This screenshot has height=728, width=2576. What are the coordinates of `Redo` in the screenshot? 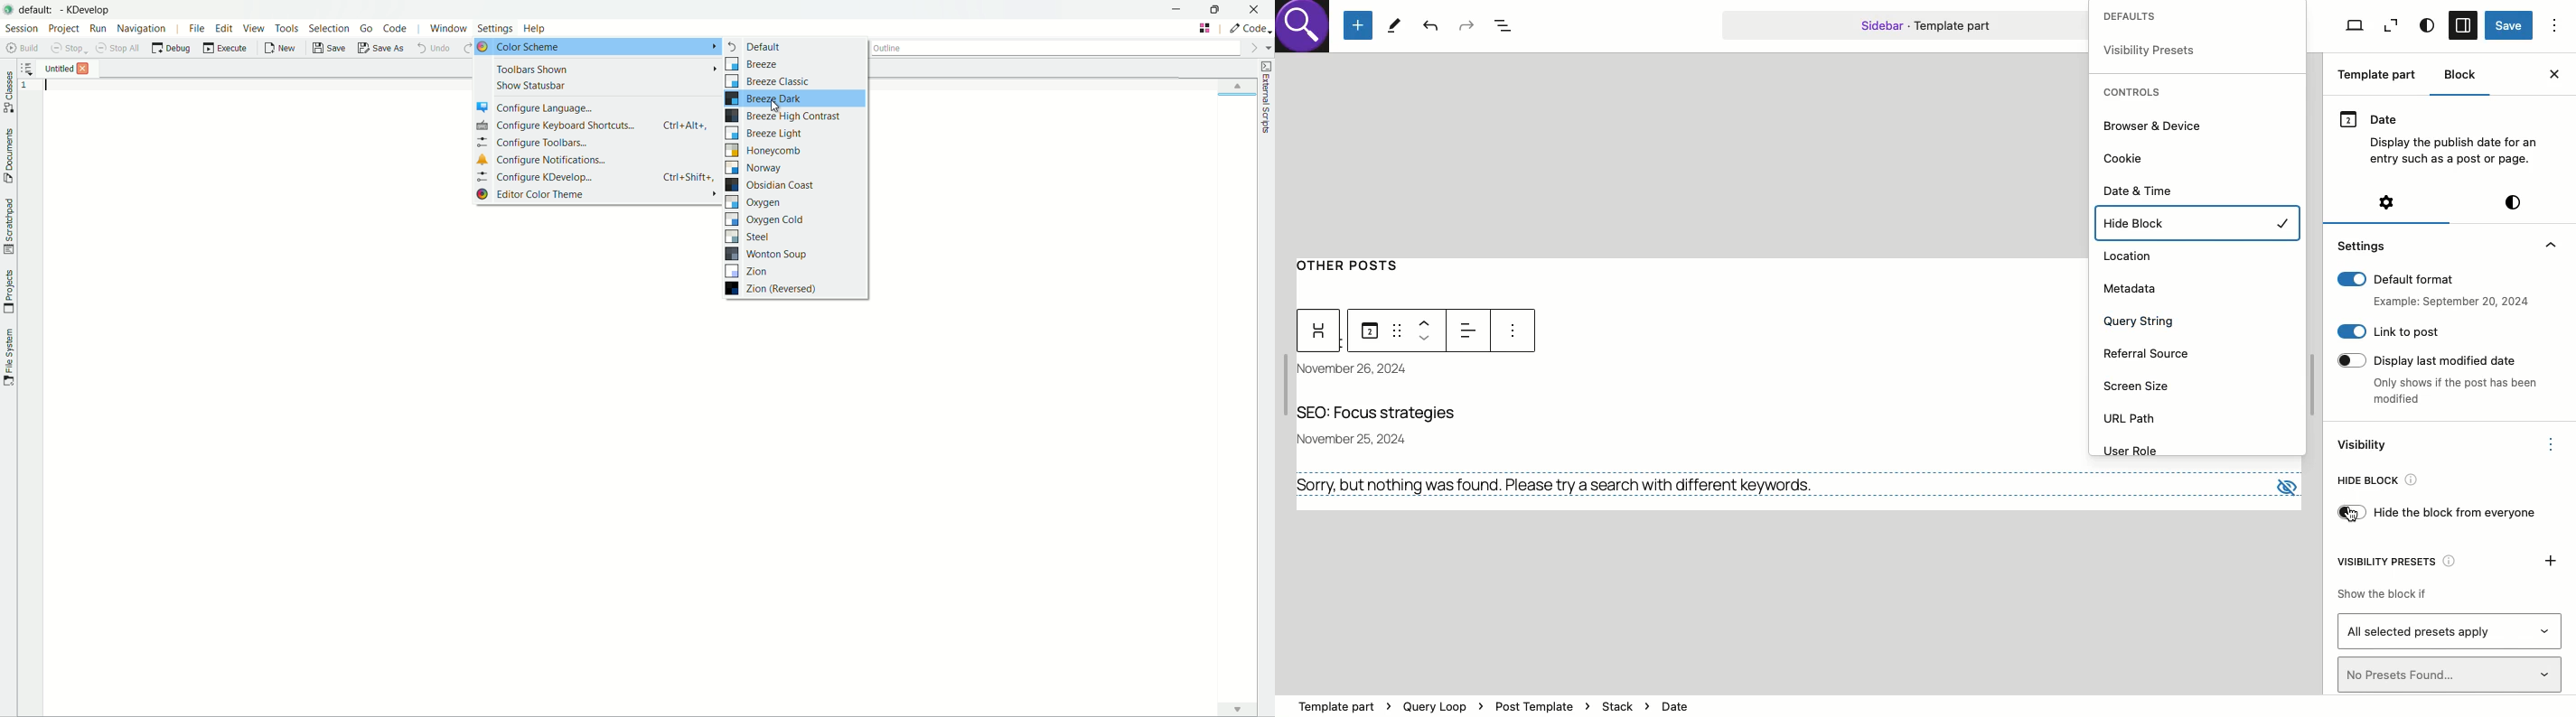 It's located at (1466, 24).